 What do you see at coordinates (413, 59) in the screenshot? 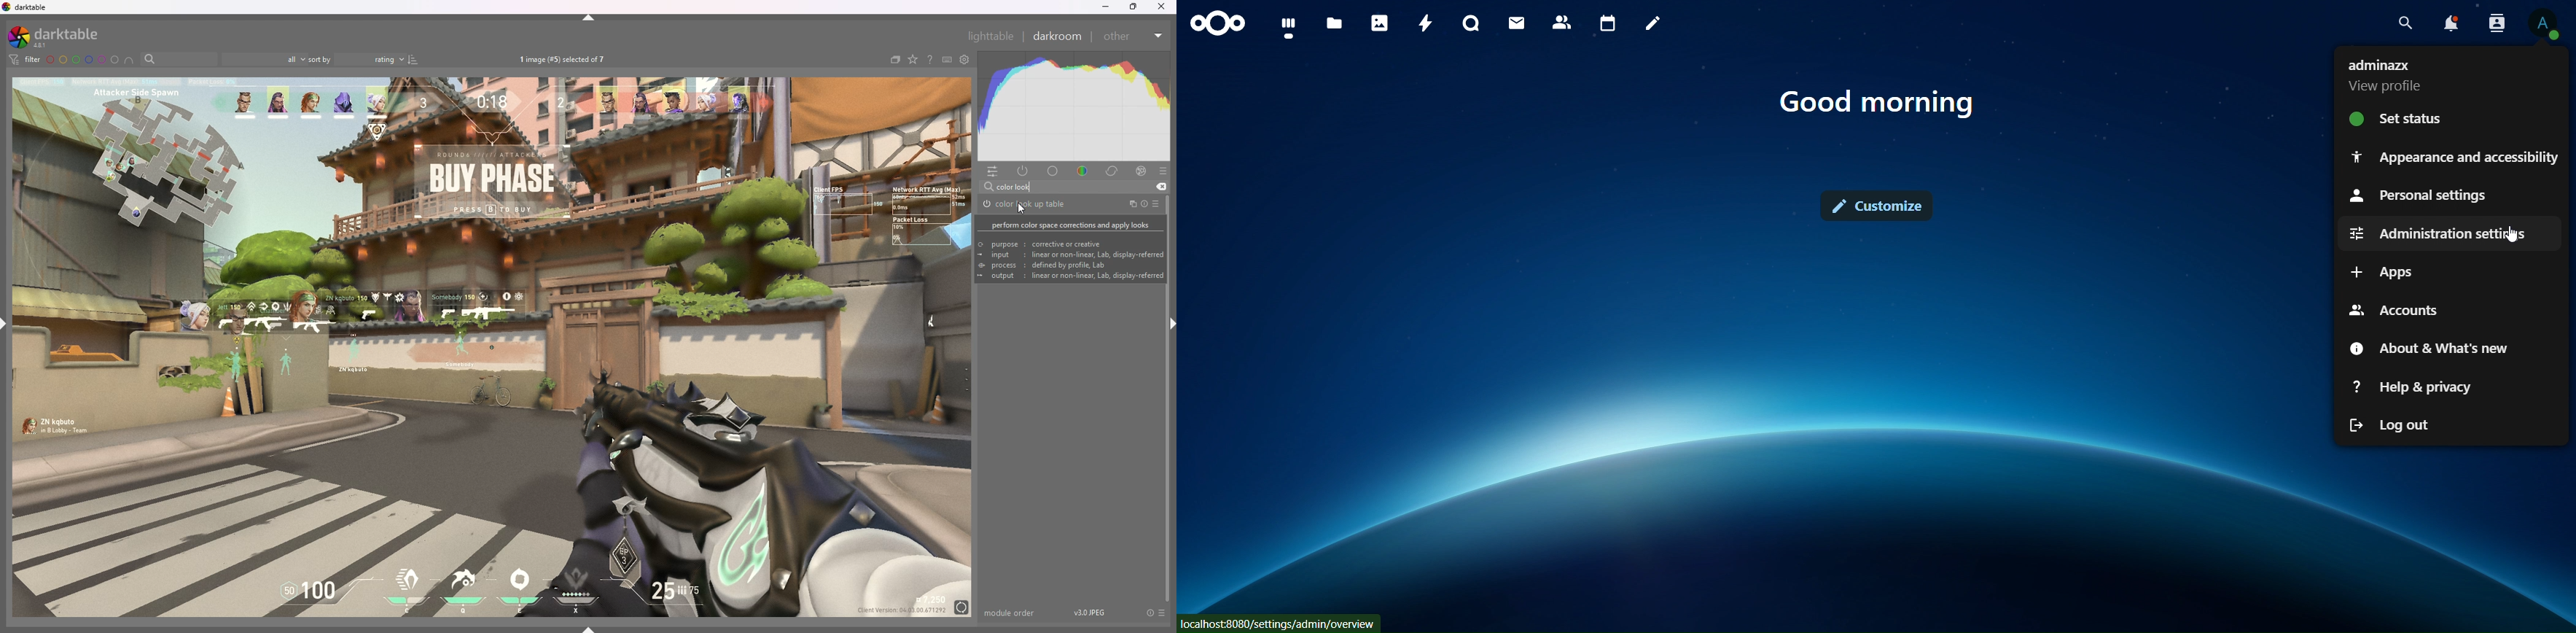
I see `reverse sort order` at bounding box center [413, 59].